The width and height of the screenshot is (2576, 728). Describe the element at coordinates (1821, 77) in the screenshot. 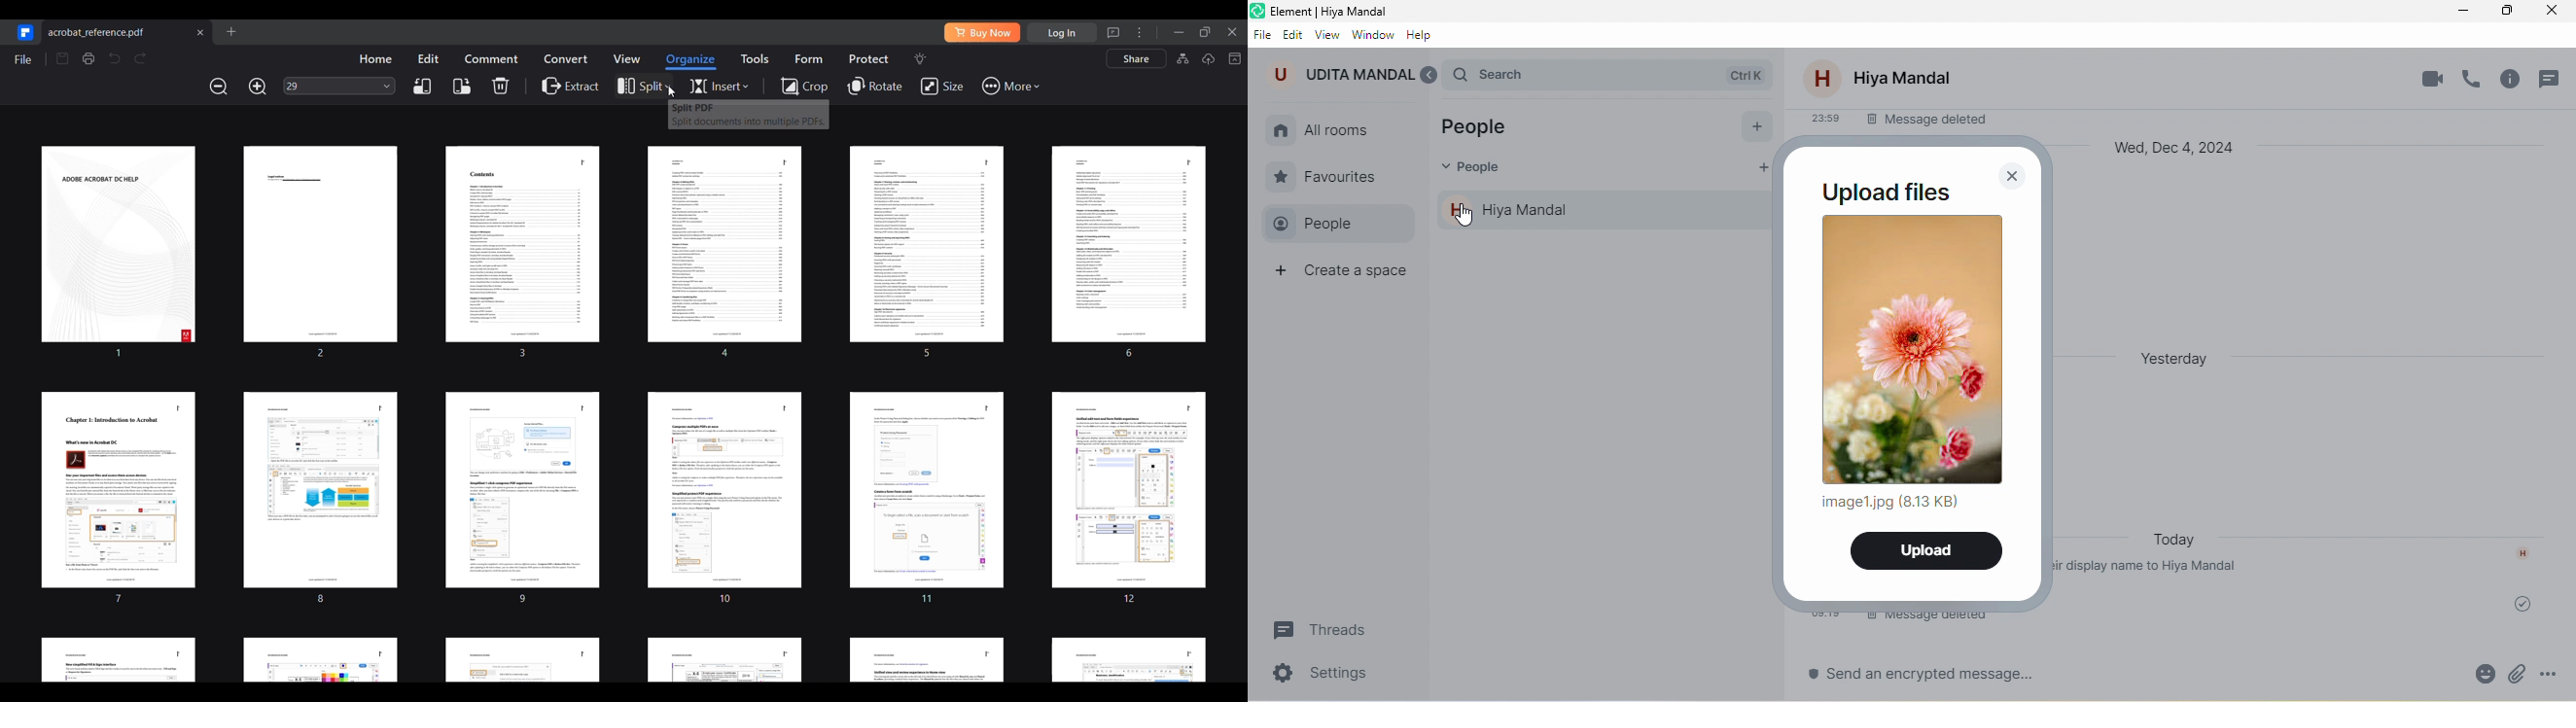

I see `User profile picture` at that location.